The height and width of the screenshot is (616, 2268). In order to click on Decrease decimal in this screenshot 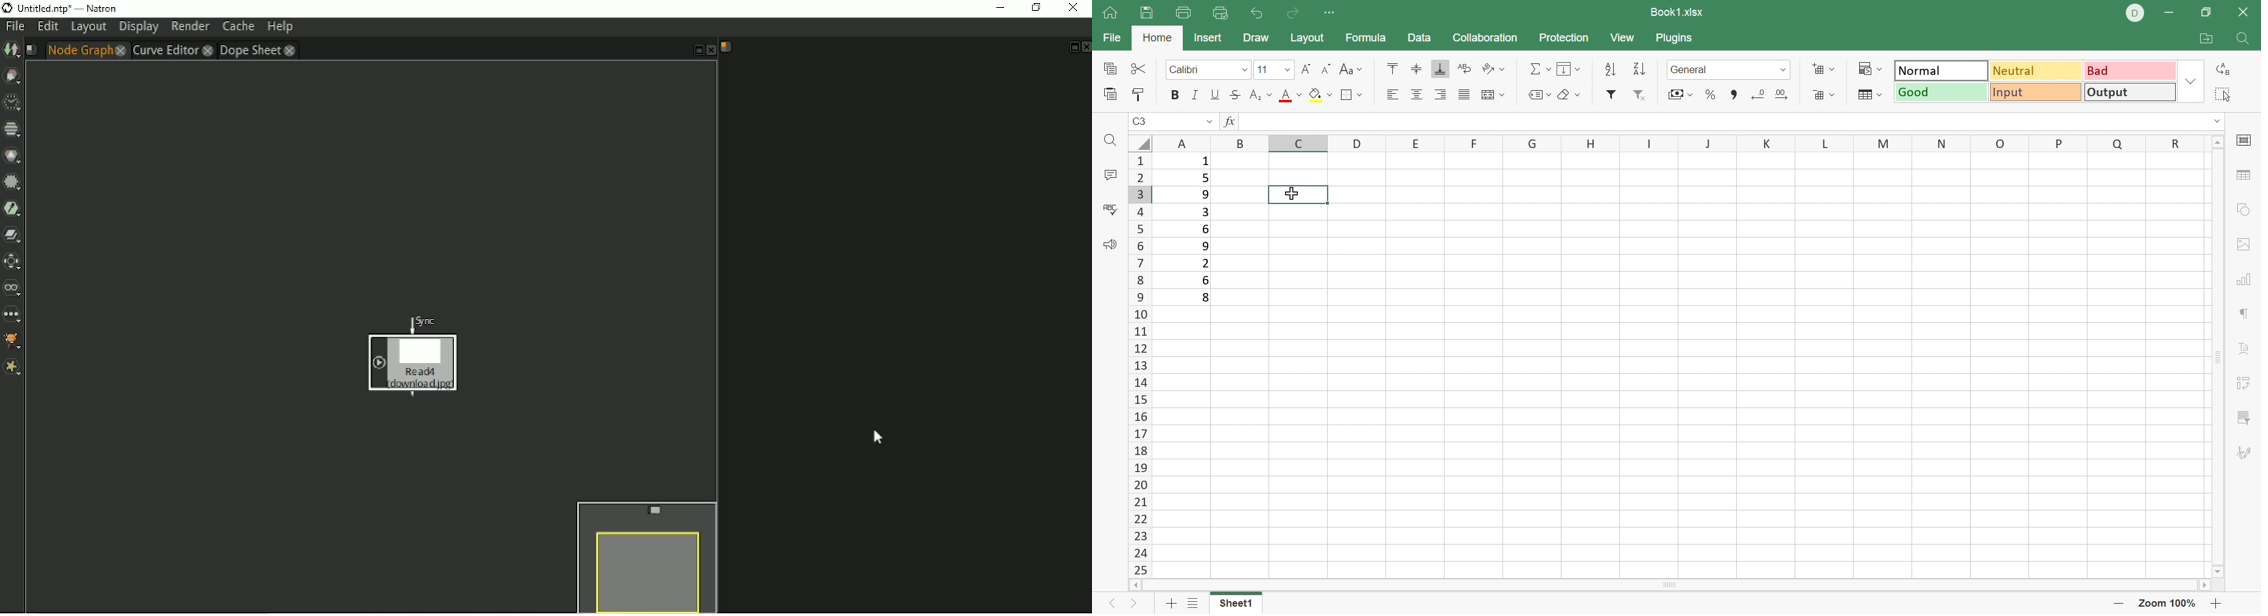, I will do `click(1756, 93)`.